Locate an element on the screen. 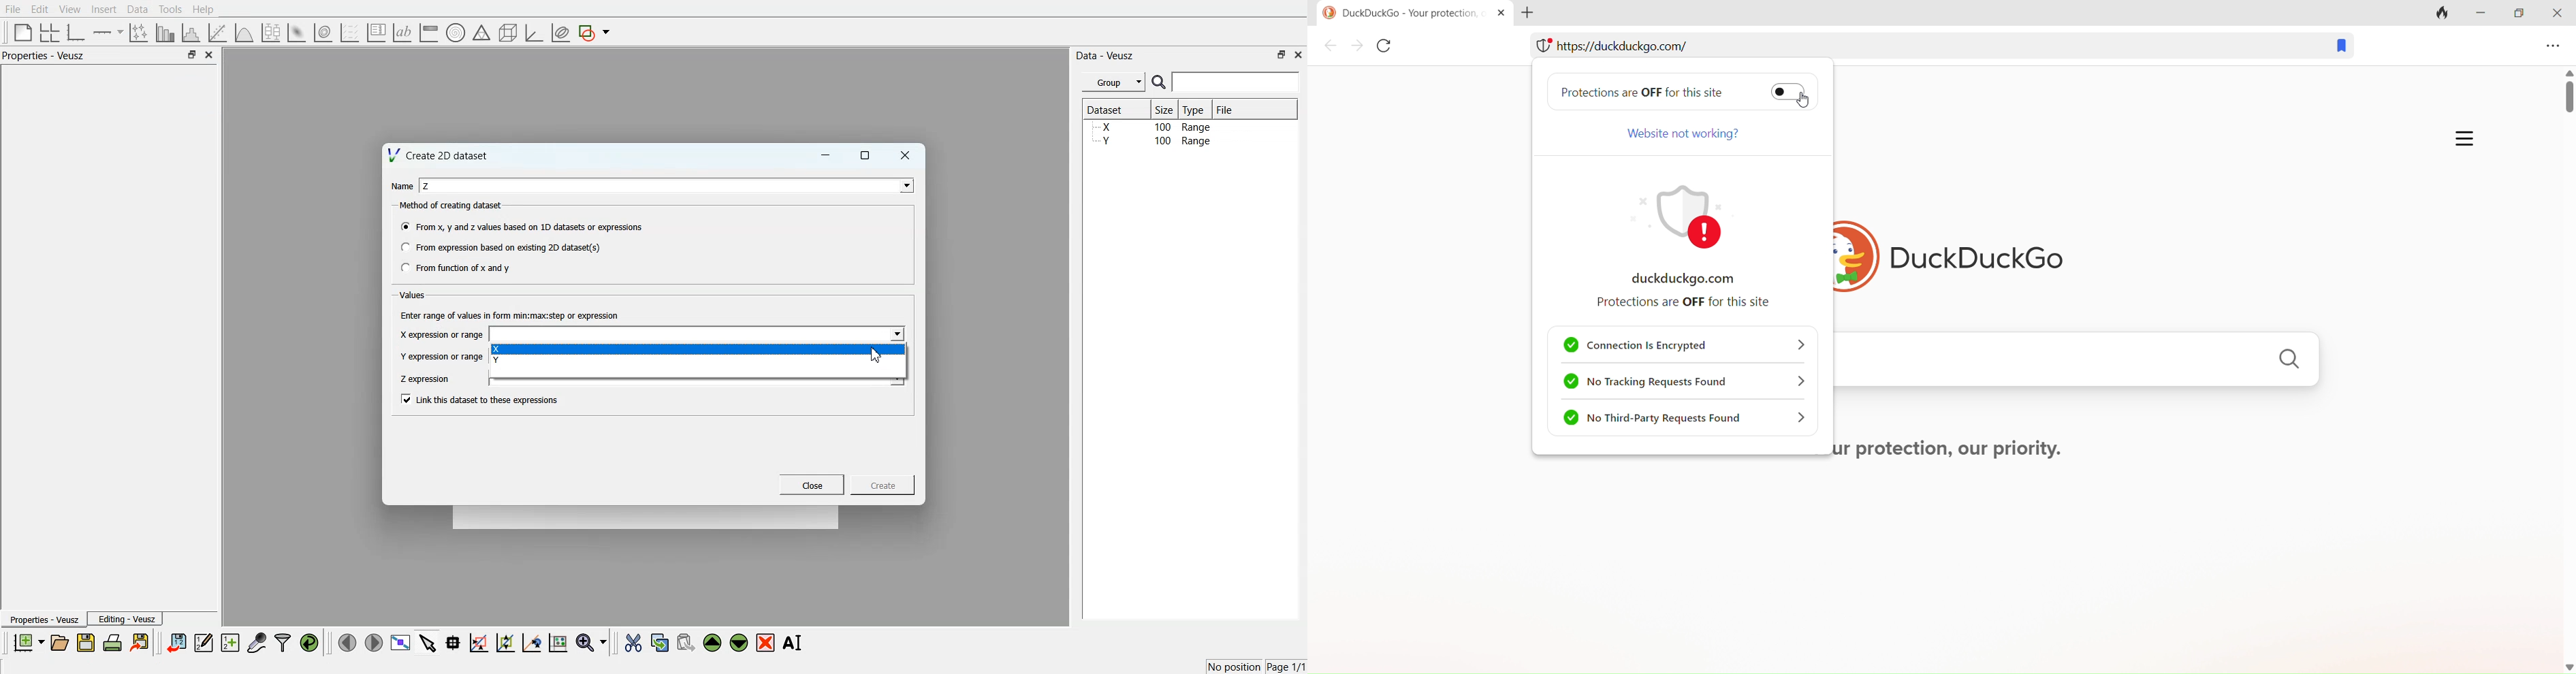 The height and width of the screenshot is (700, 2576). connection is encrypted is located at coordinates (1680, 345).